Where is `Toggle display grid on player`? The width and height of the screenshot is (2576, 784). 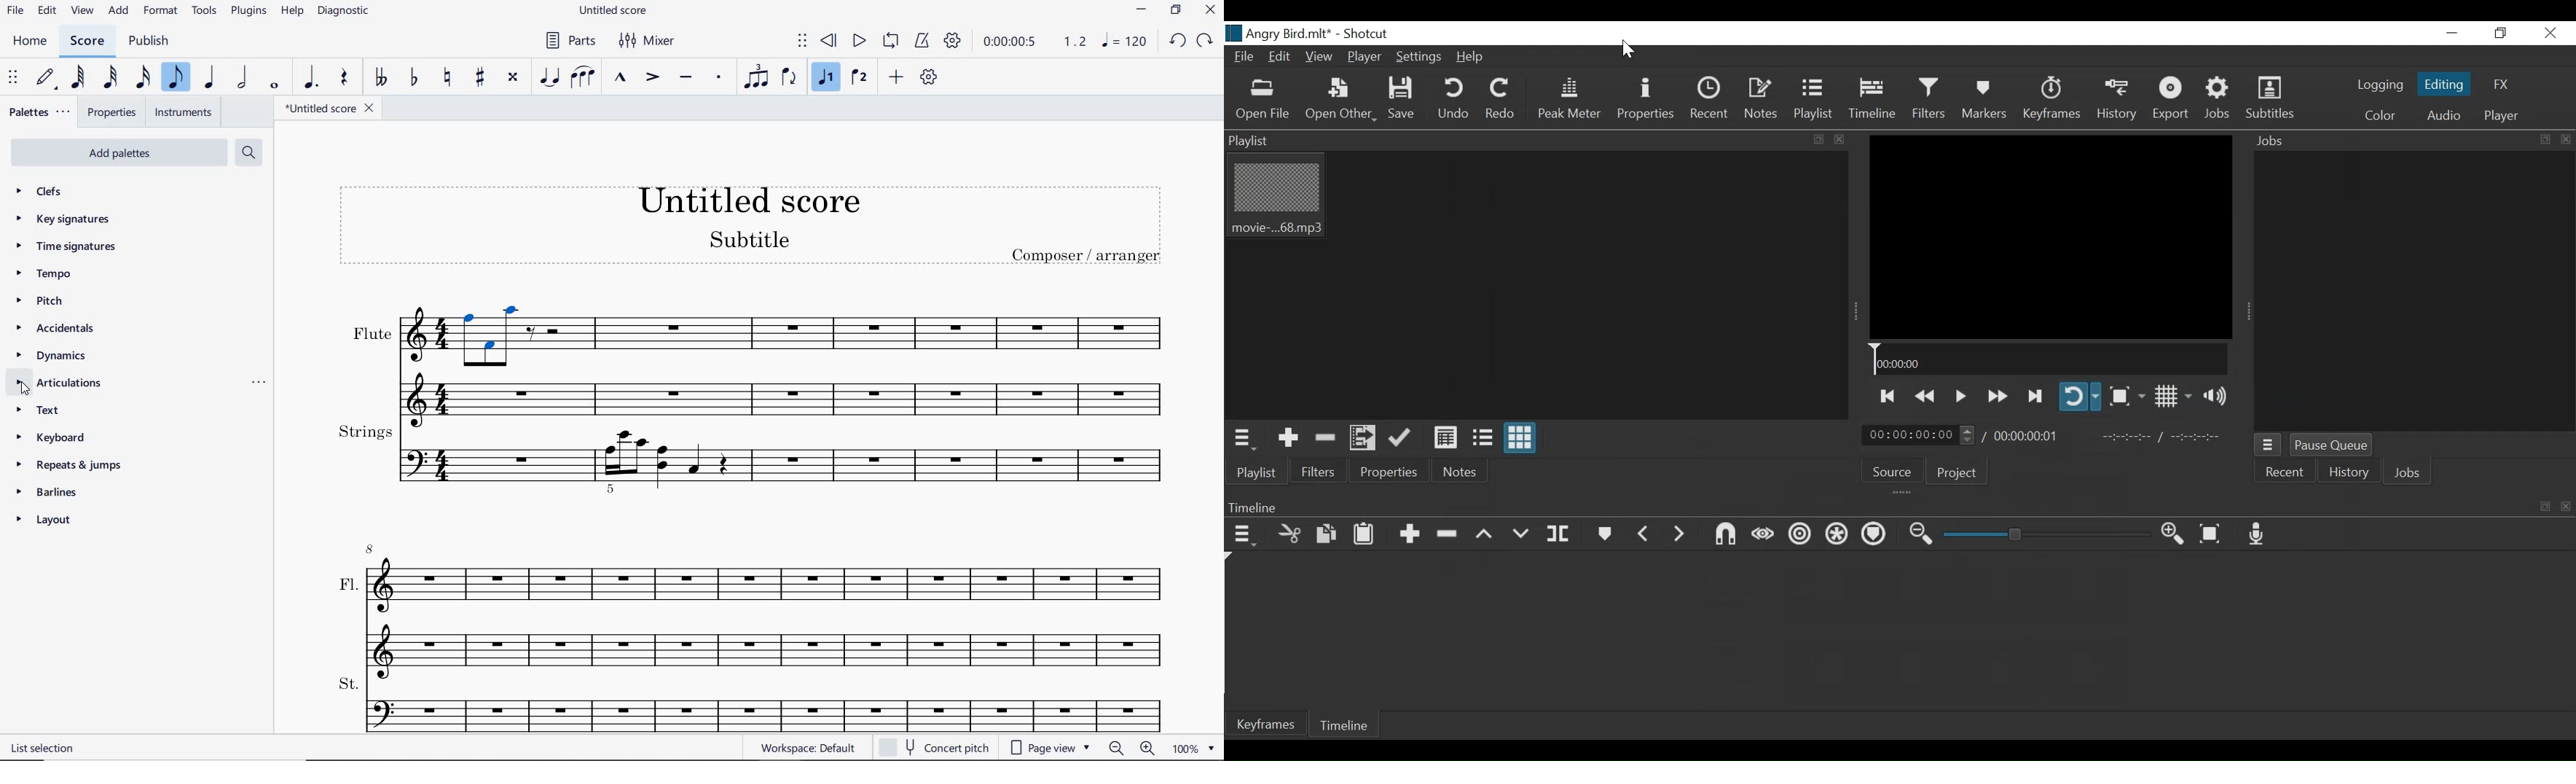 Toggle display grid on player is located at coordinates (2172, 397).